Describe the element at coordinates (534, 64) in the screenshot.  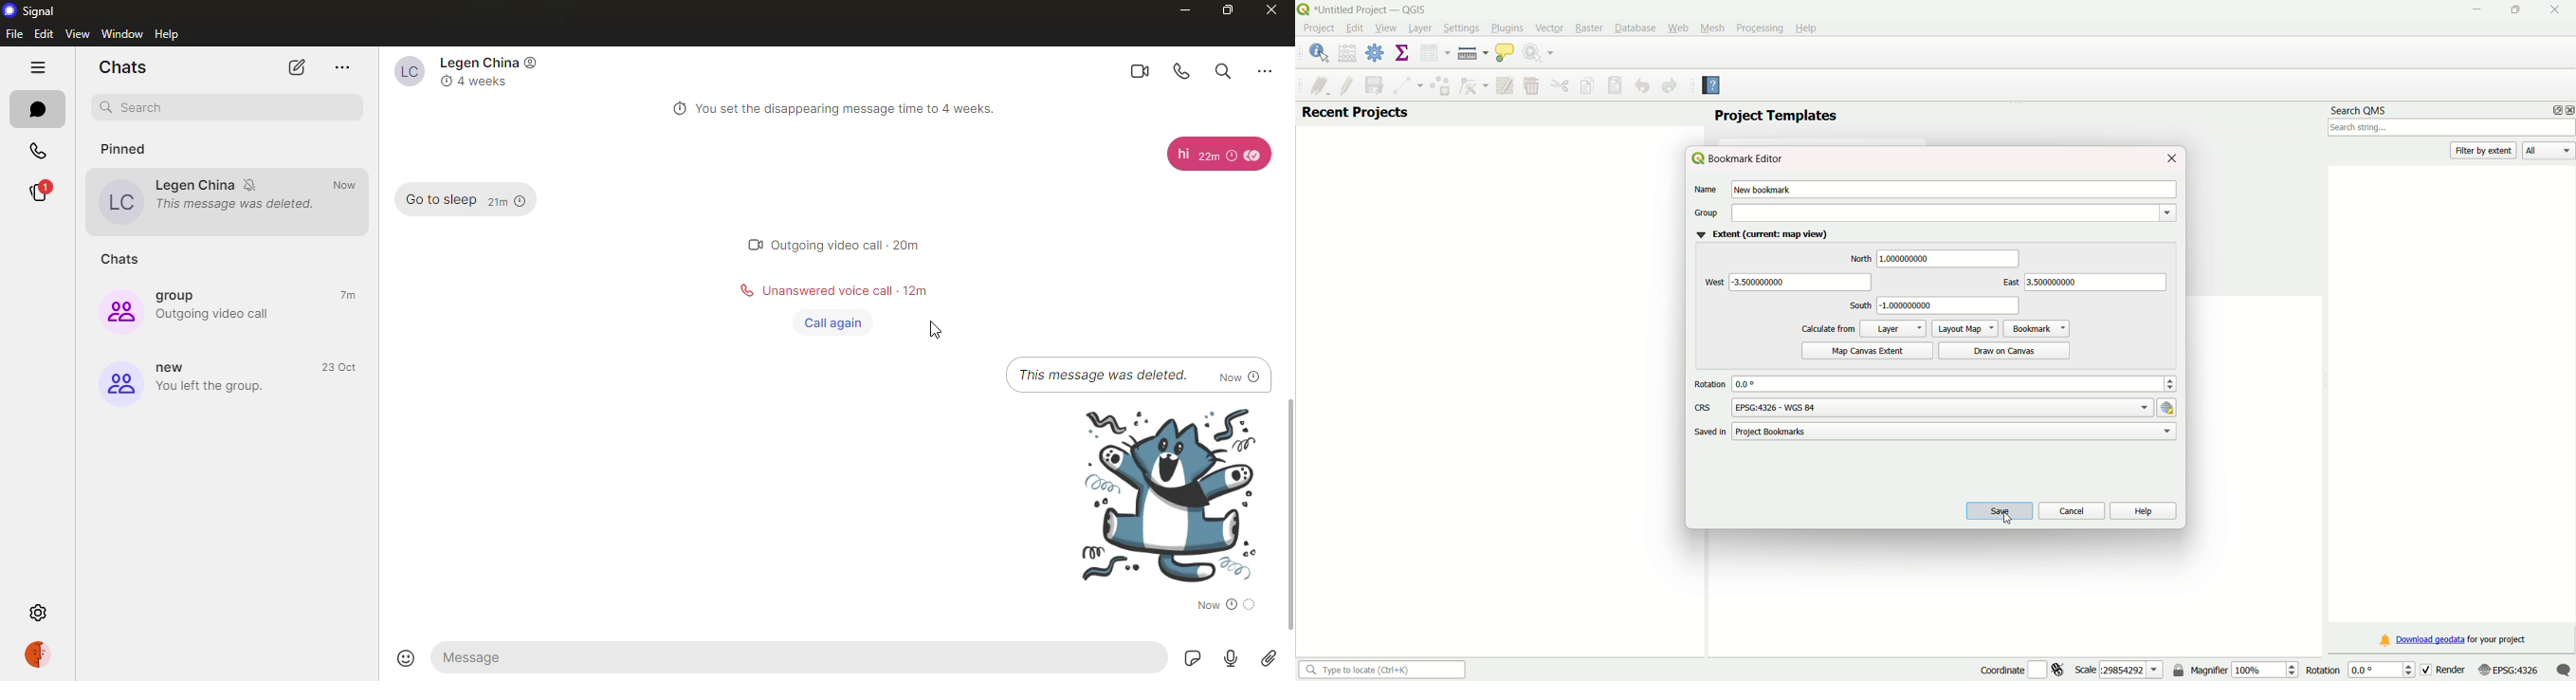
I see `icon` at that location.